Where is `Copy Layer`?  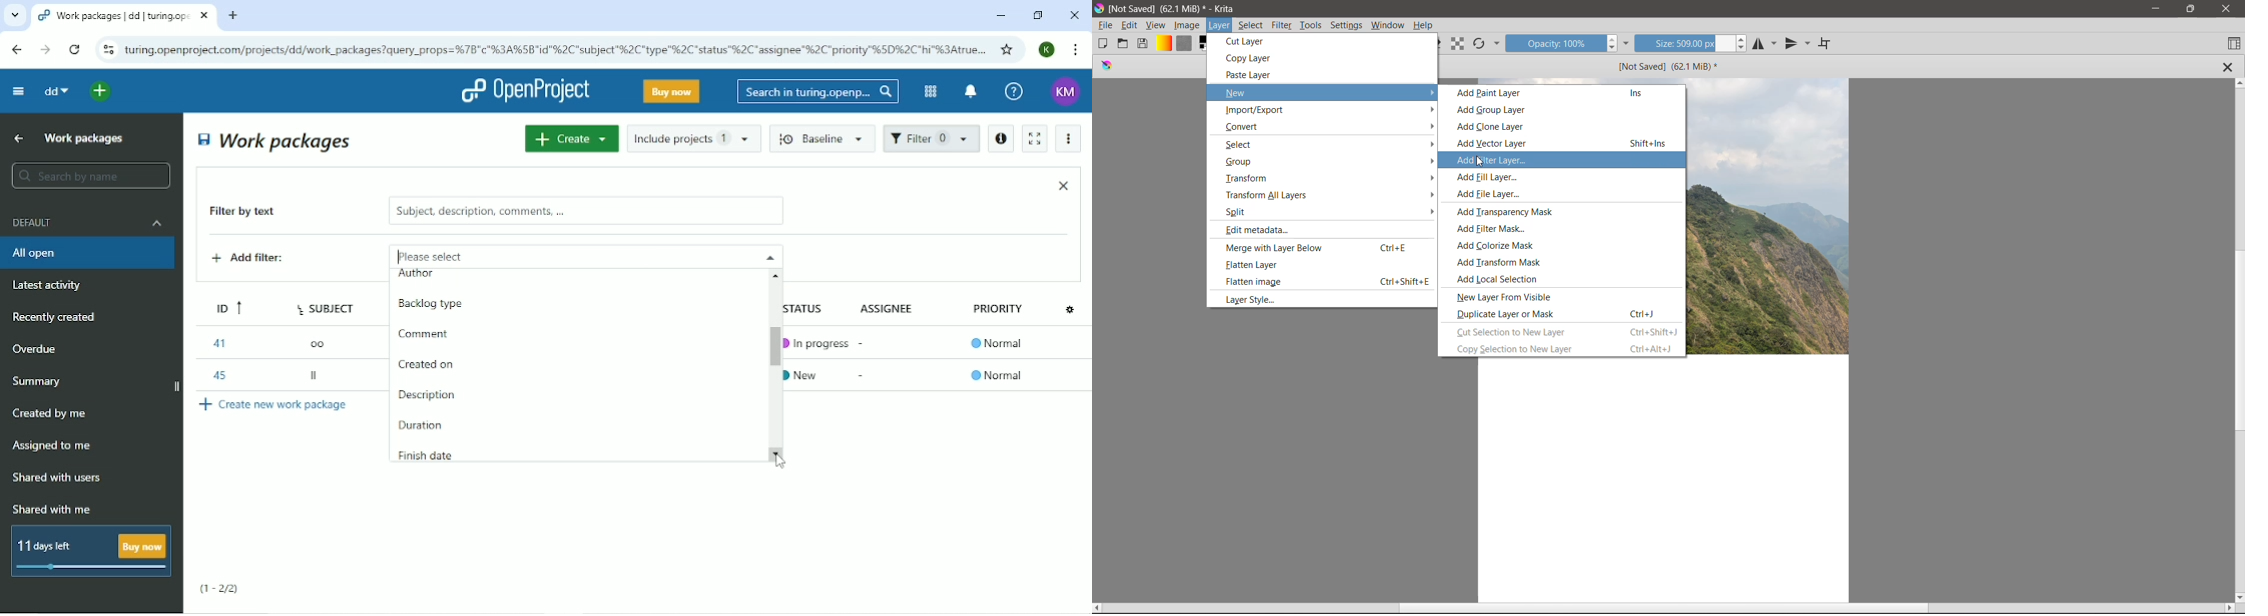 Copy Layer is located at coordinates (1251, 58).